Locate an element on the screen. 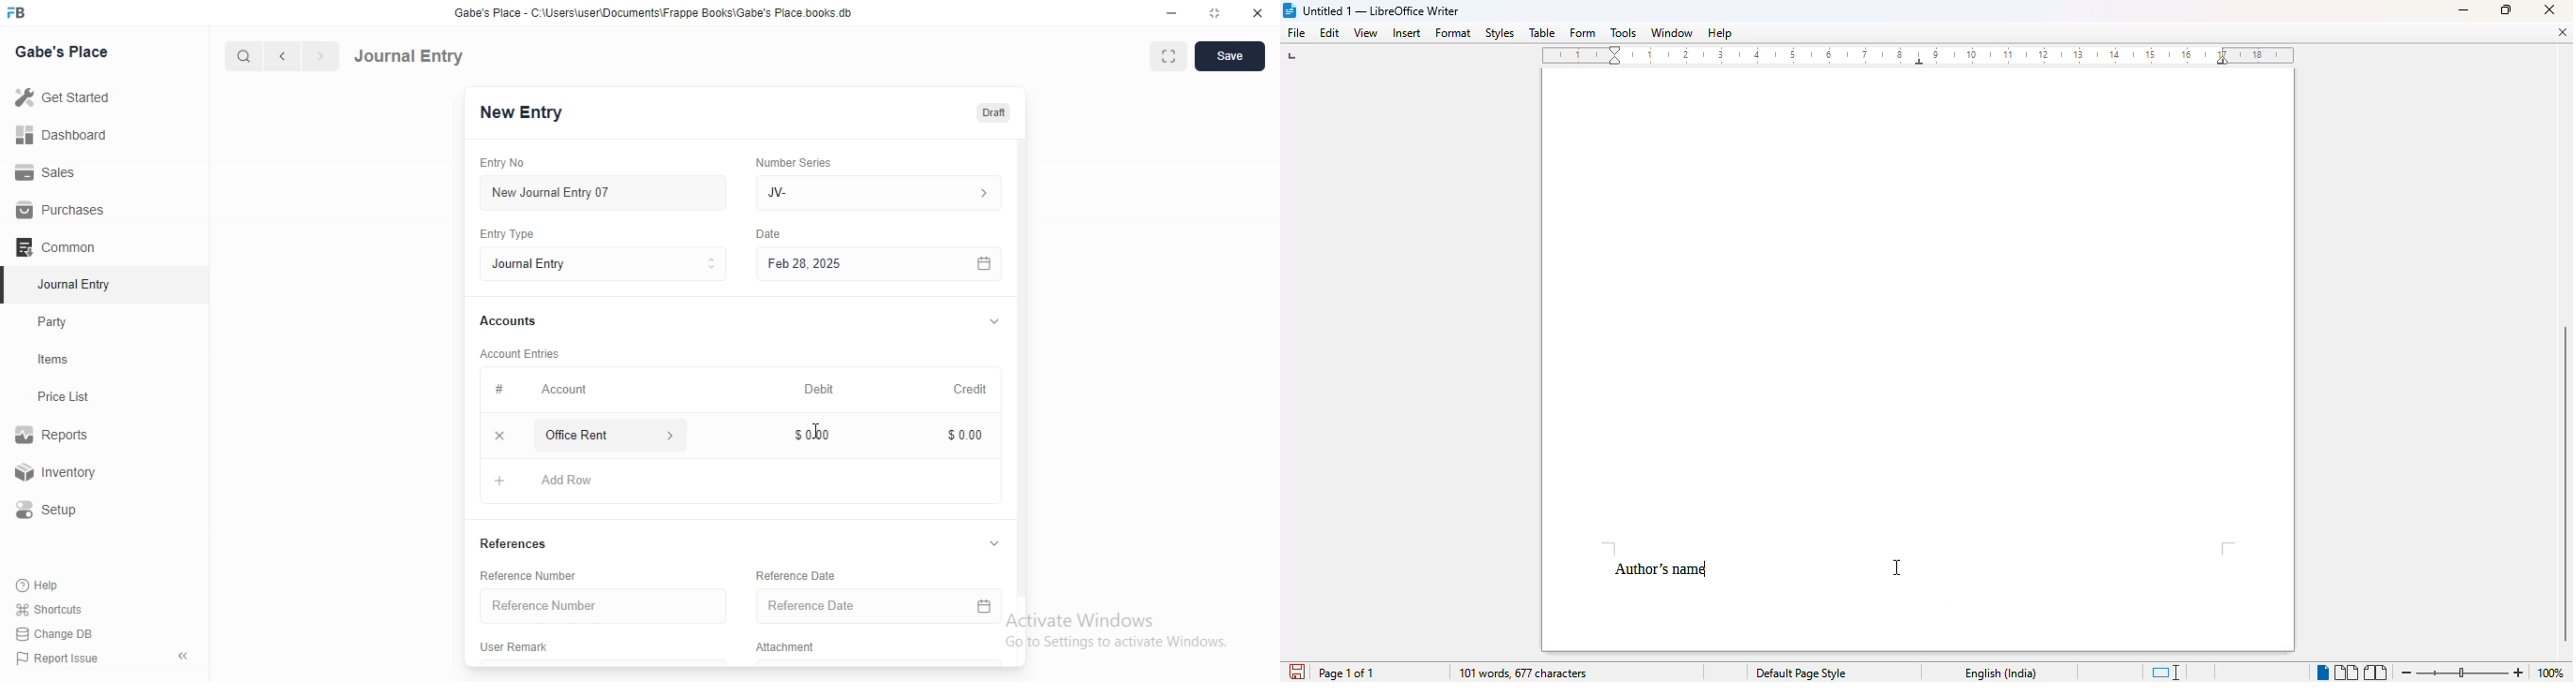 The width and height of the screenshot is (2576, 700). JV- is located at coordinates (883, 193).